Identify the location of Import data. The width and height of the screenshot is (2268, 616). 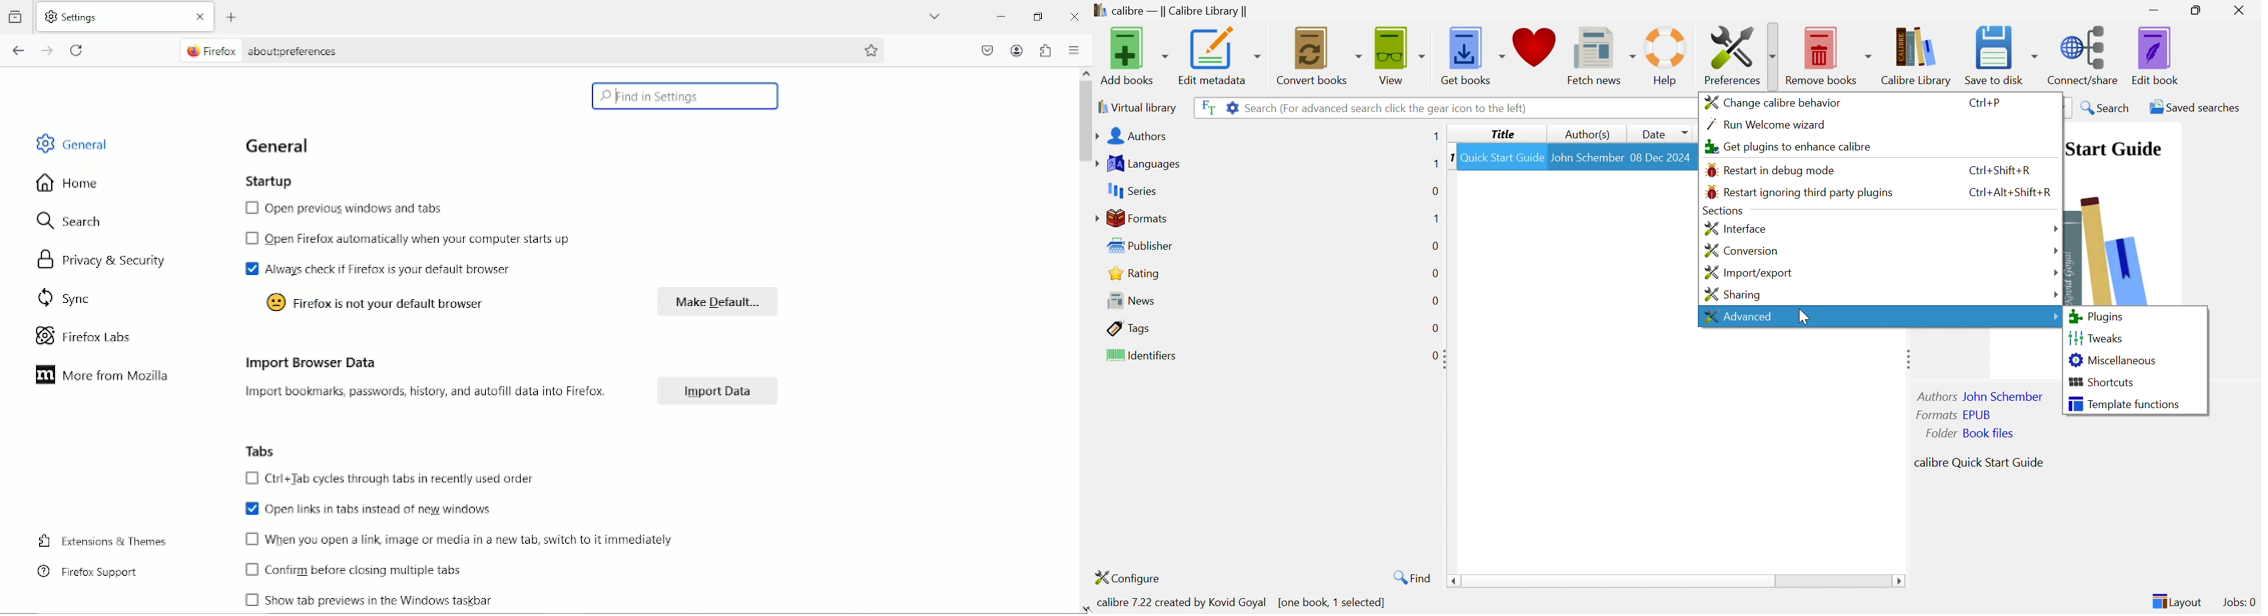
(721, 391).